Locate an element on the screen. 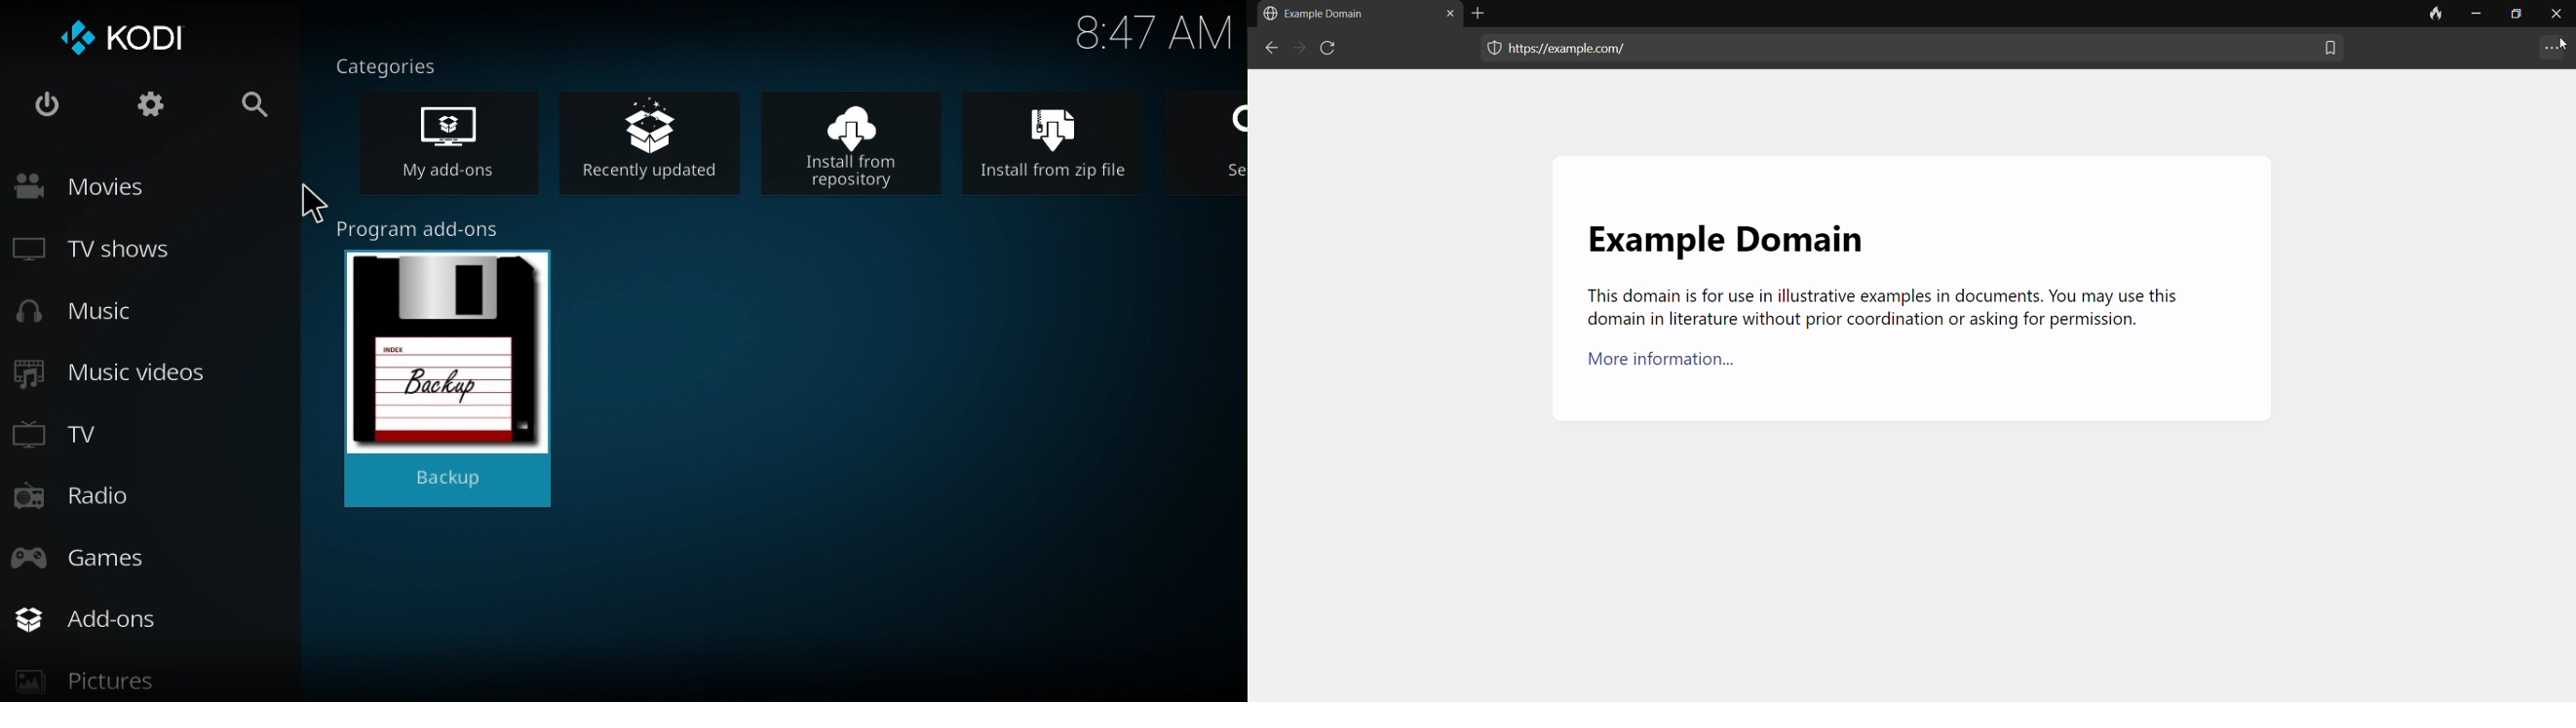  Movies is located at coordinates (125, 186).